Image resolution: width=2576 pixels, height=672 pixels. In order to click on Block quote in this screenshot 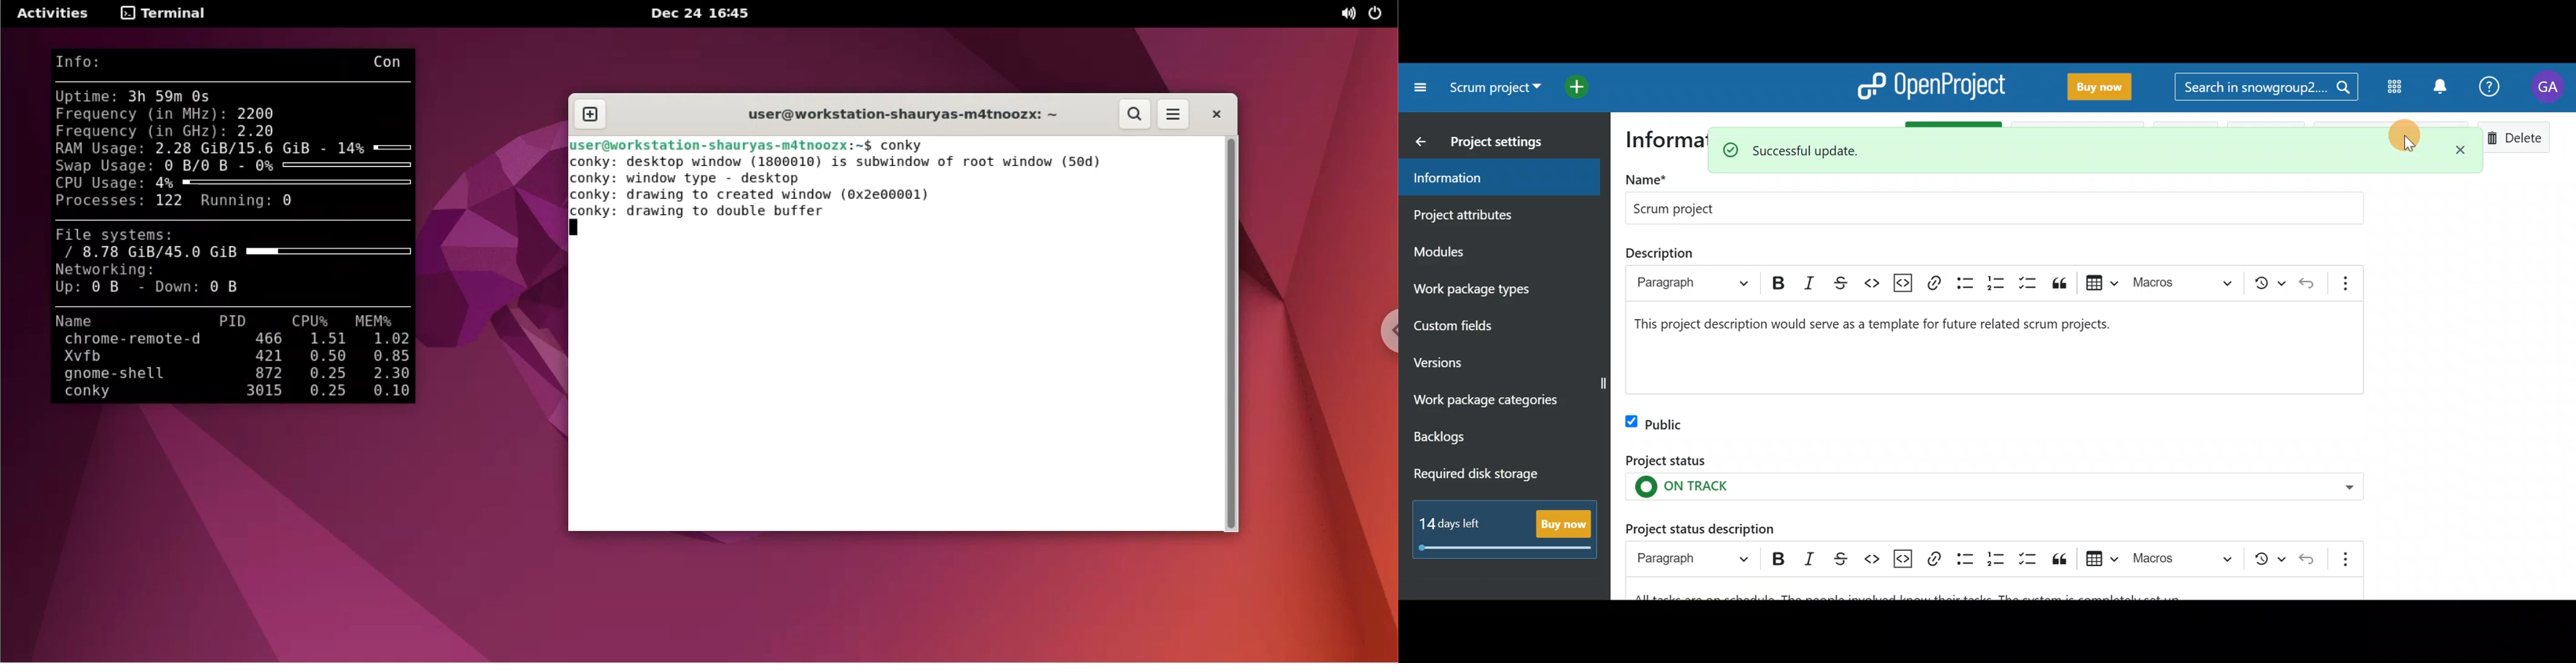, I will do `click(2060, 559)`.